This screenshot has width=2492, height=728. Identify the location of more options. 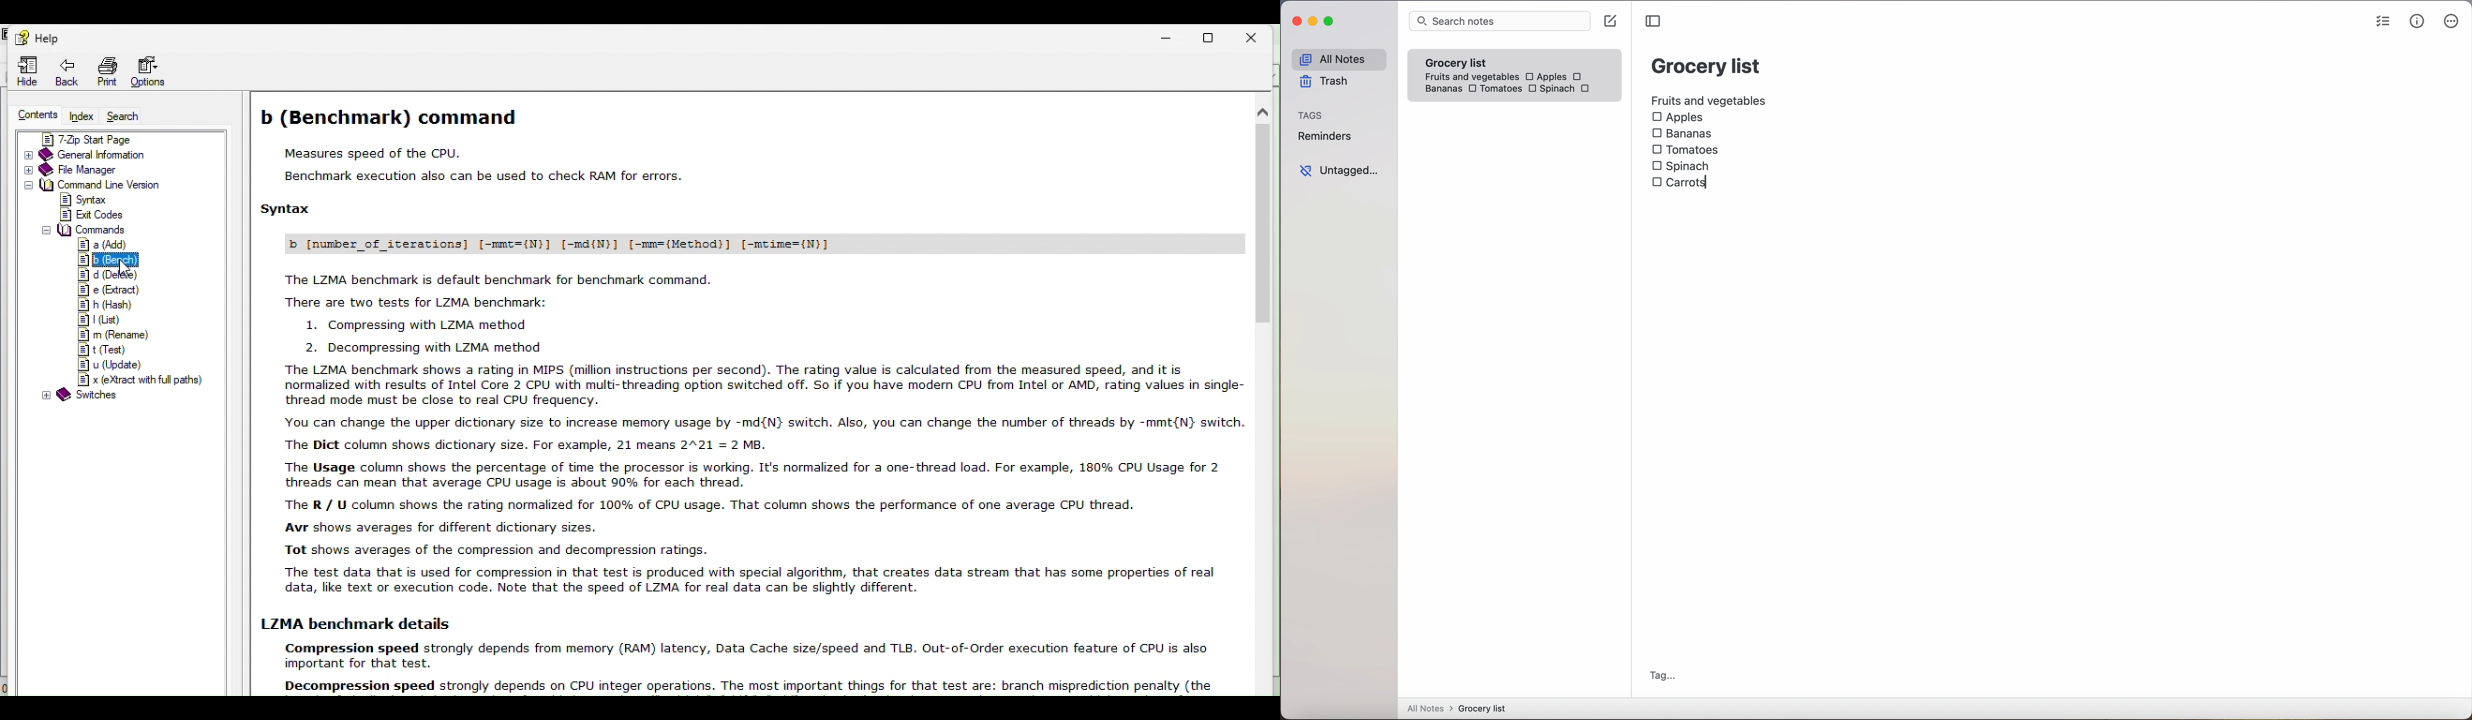
(2451, 23).